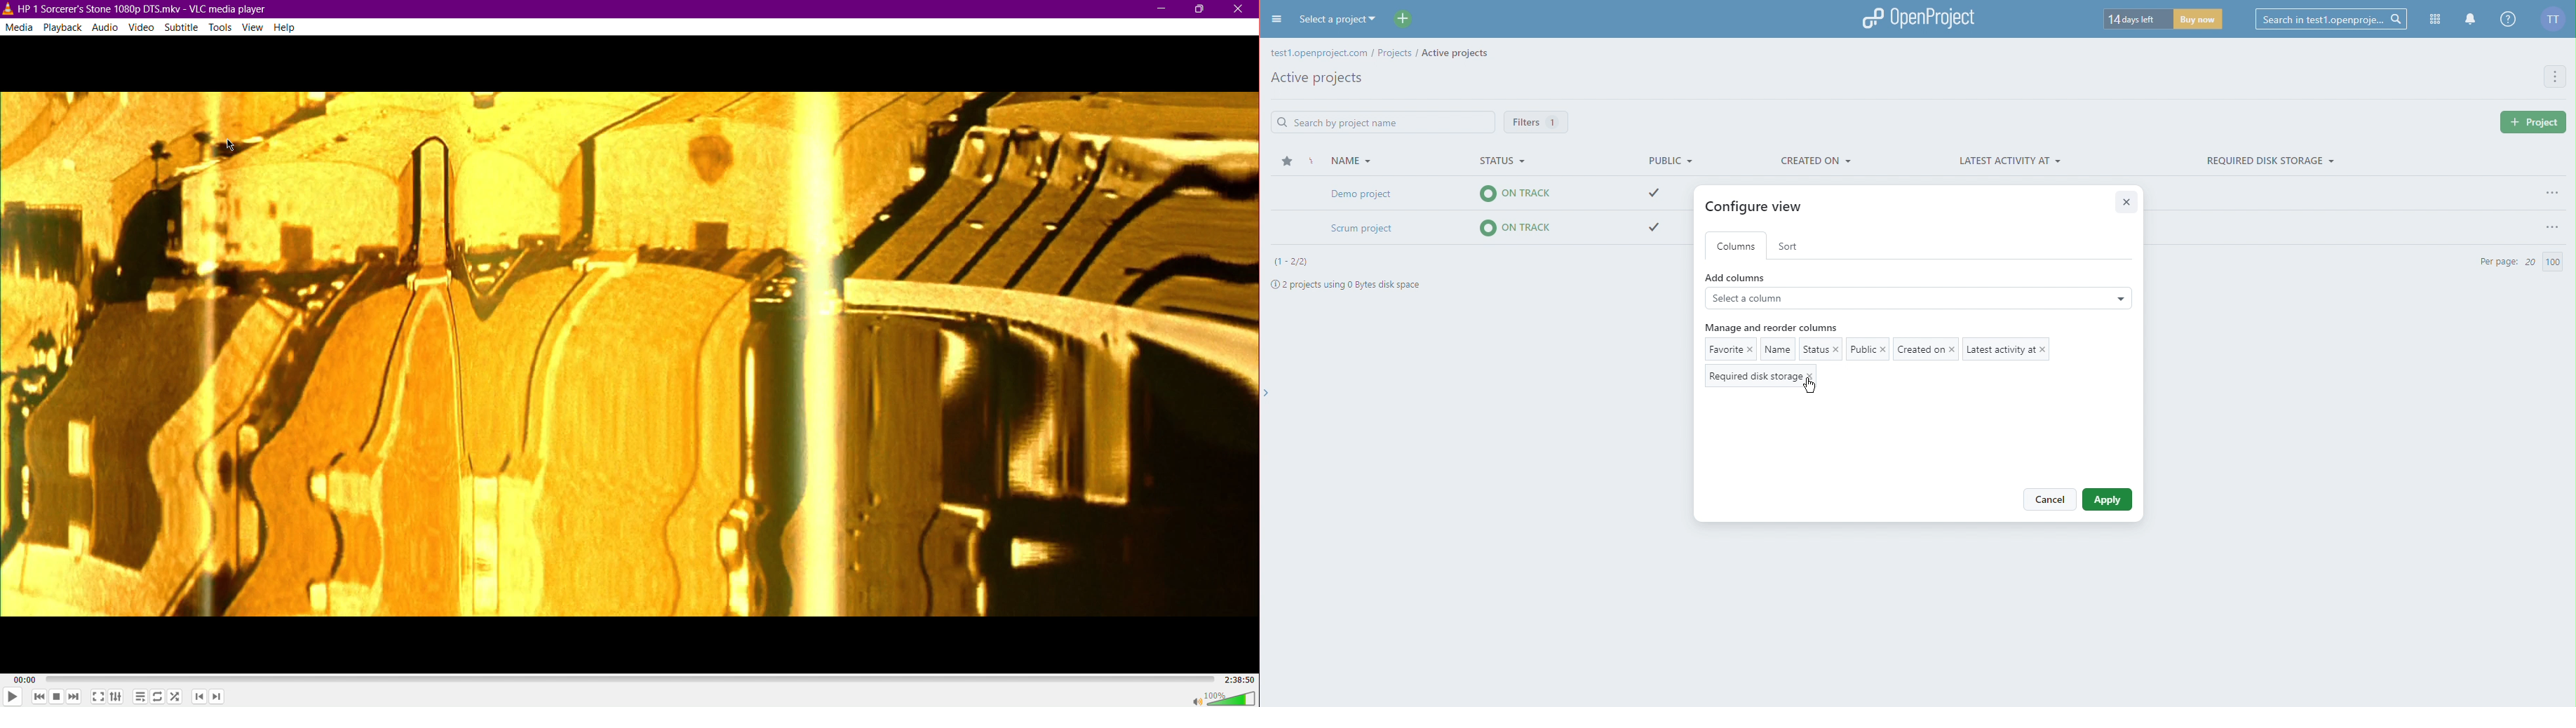  I want to click on Search Bar, so click(1381, 120).